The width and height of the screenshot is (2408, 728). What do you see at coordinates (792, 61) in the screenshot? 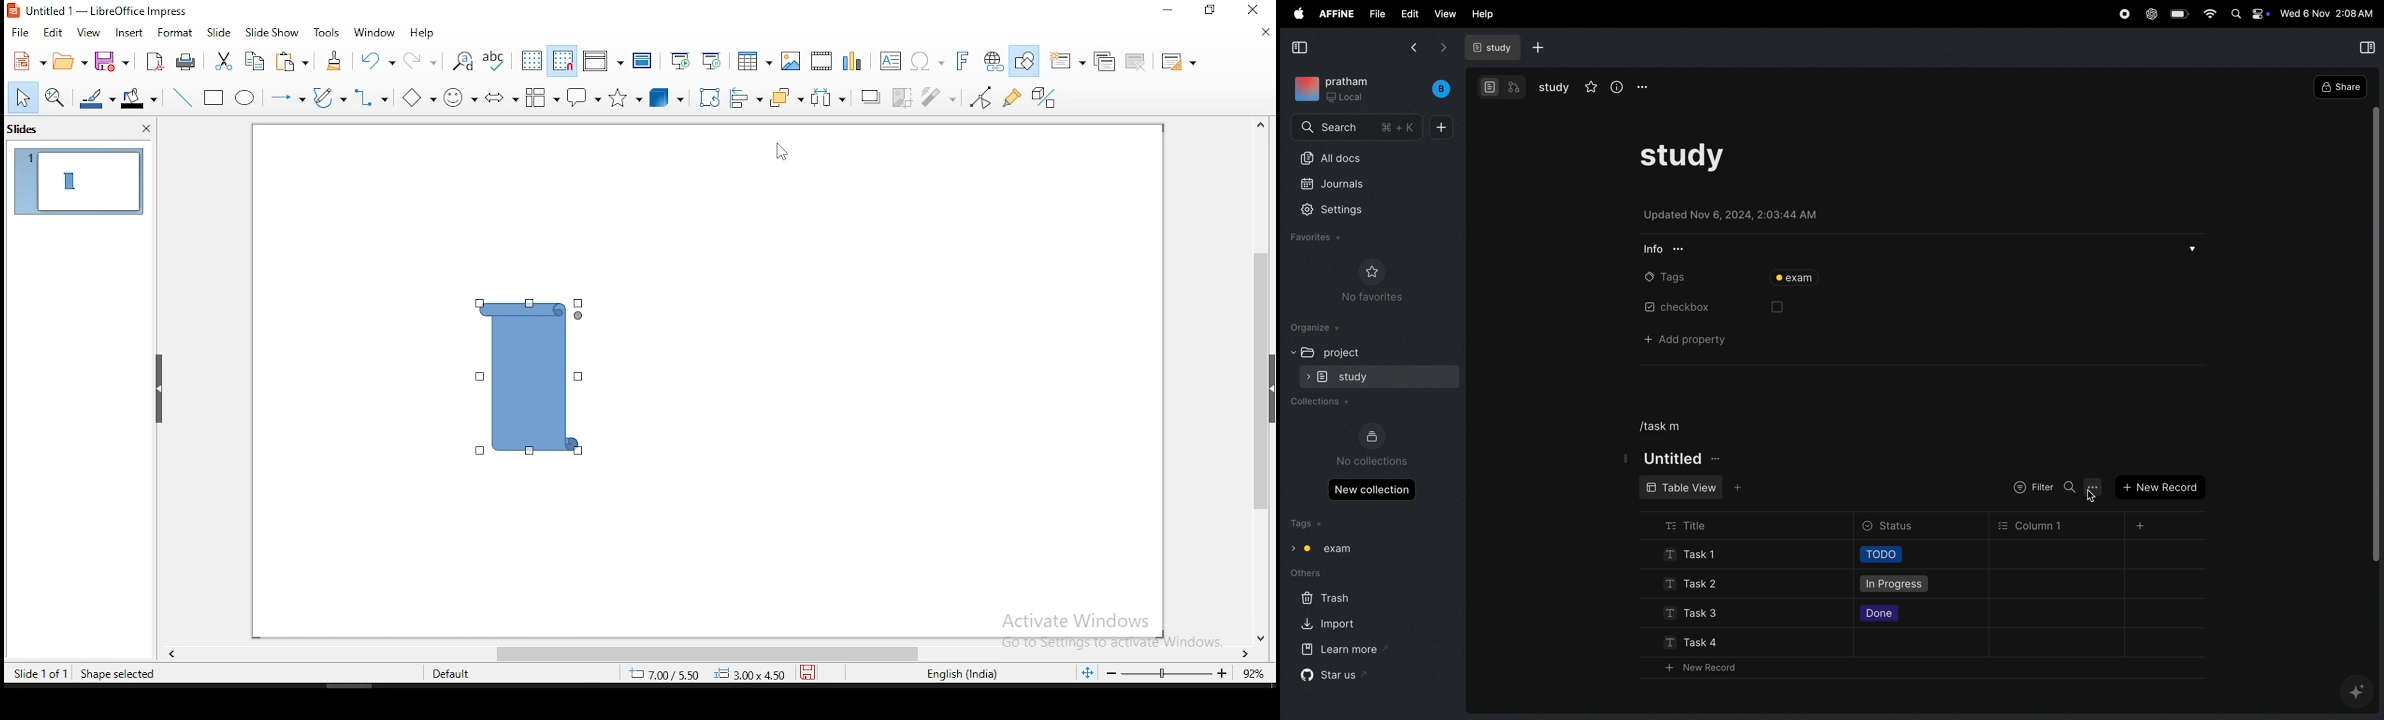
I see `image` at bounding box center [792, 61].